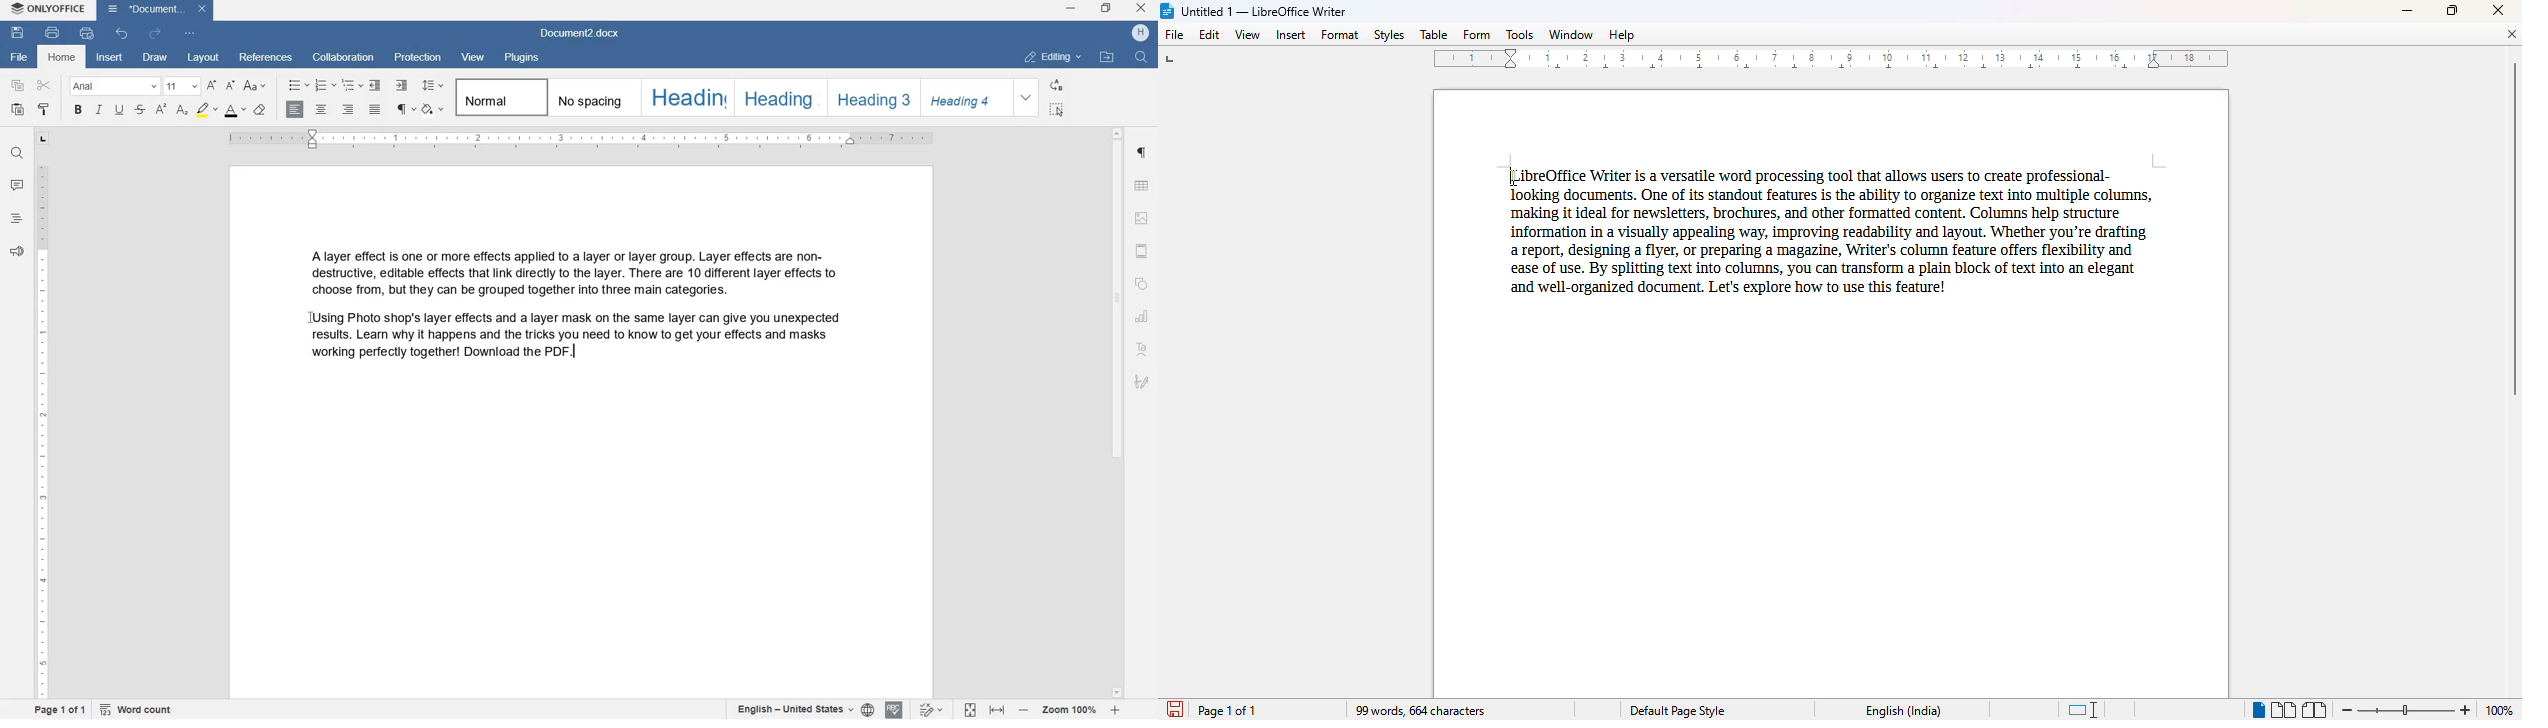 This screenshot has height=728, width=2548. I want to click on REPLACE, so click(1057, 84).